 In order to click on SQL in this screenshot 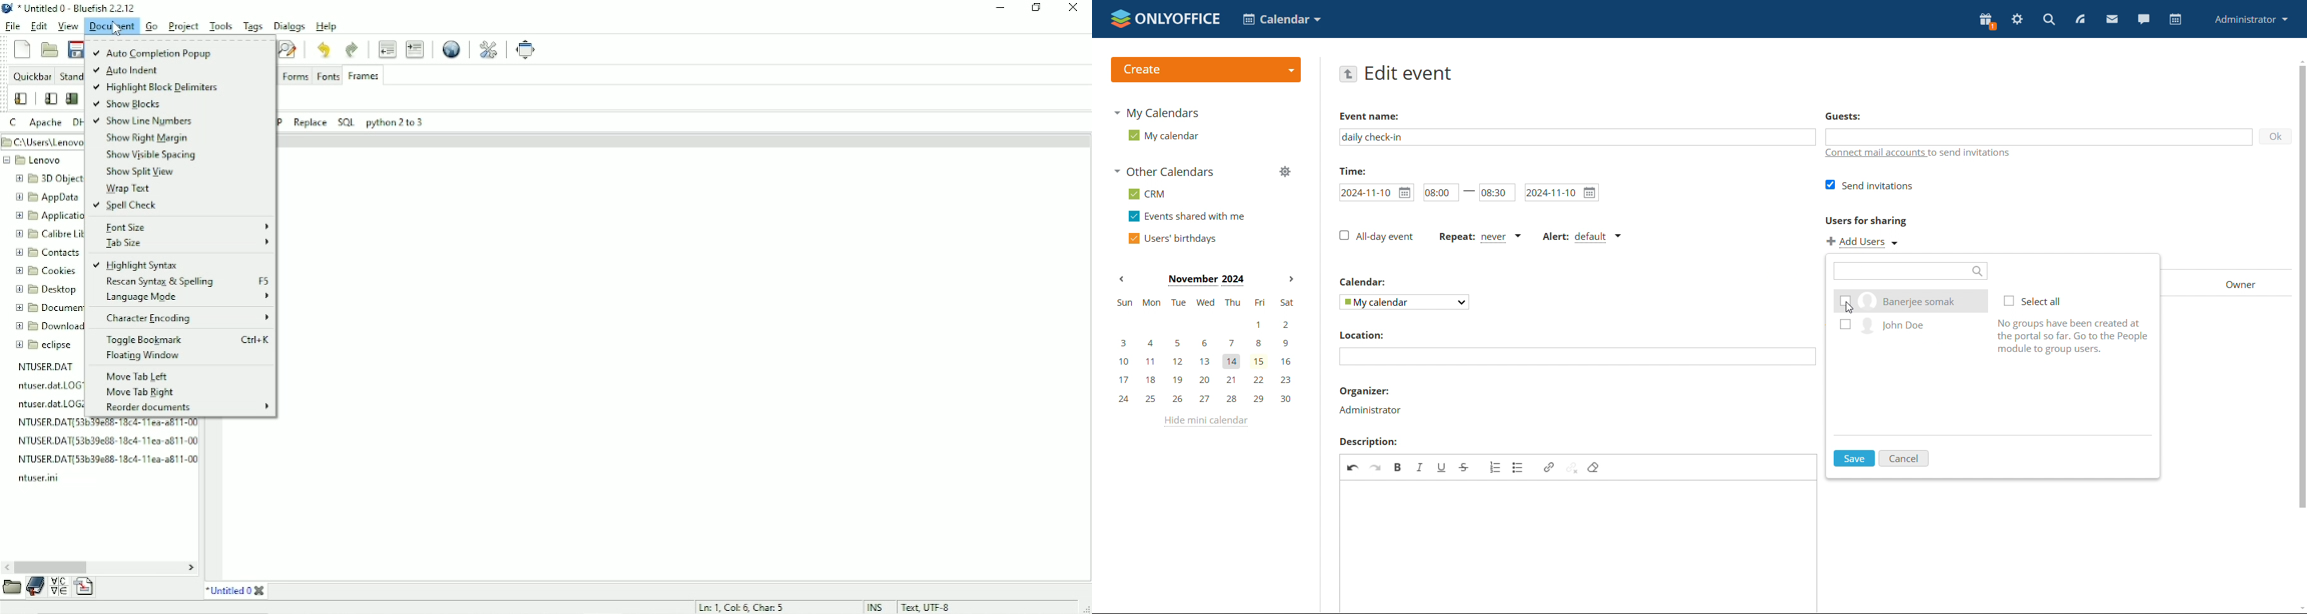, I will do `click(345, 120)`.